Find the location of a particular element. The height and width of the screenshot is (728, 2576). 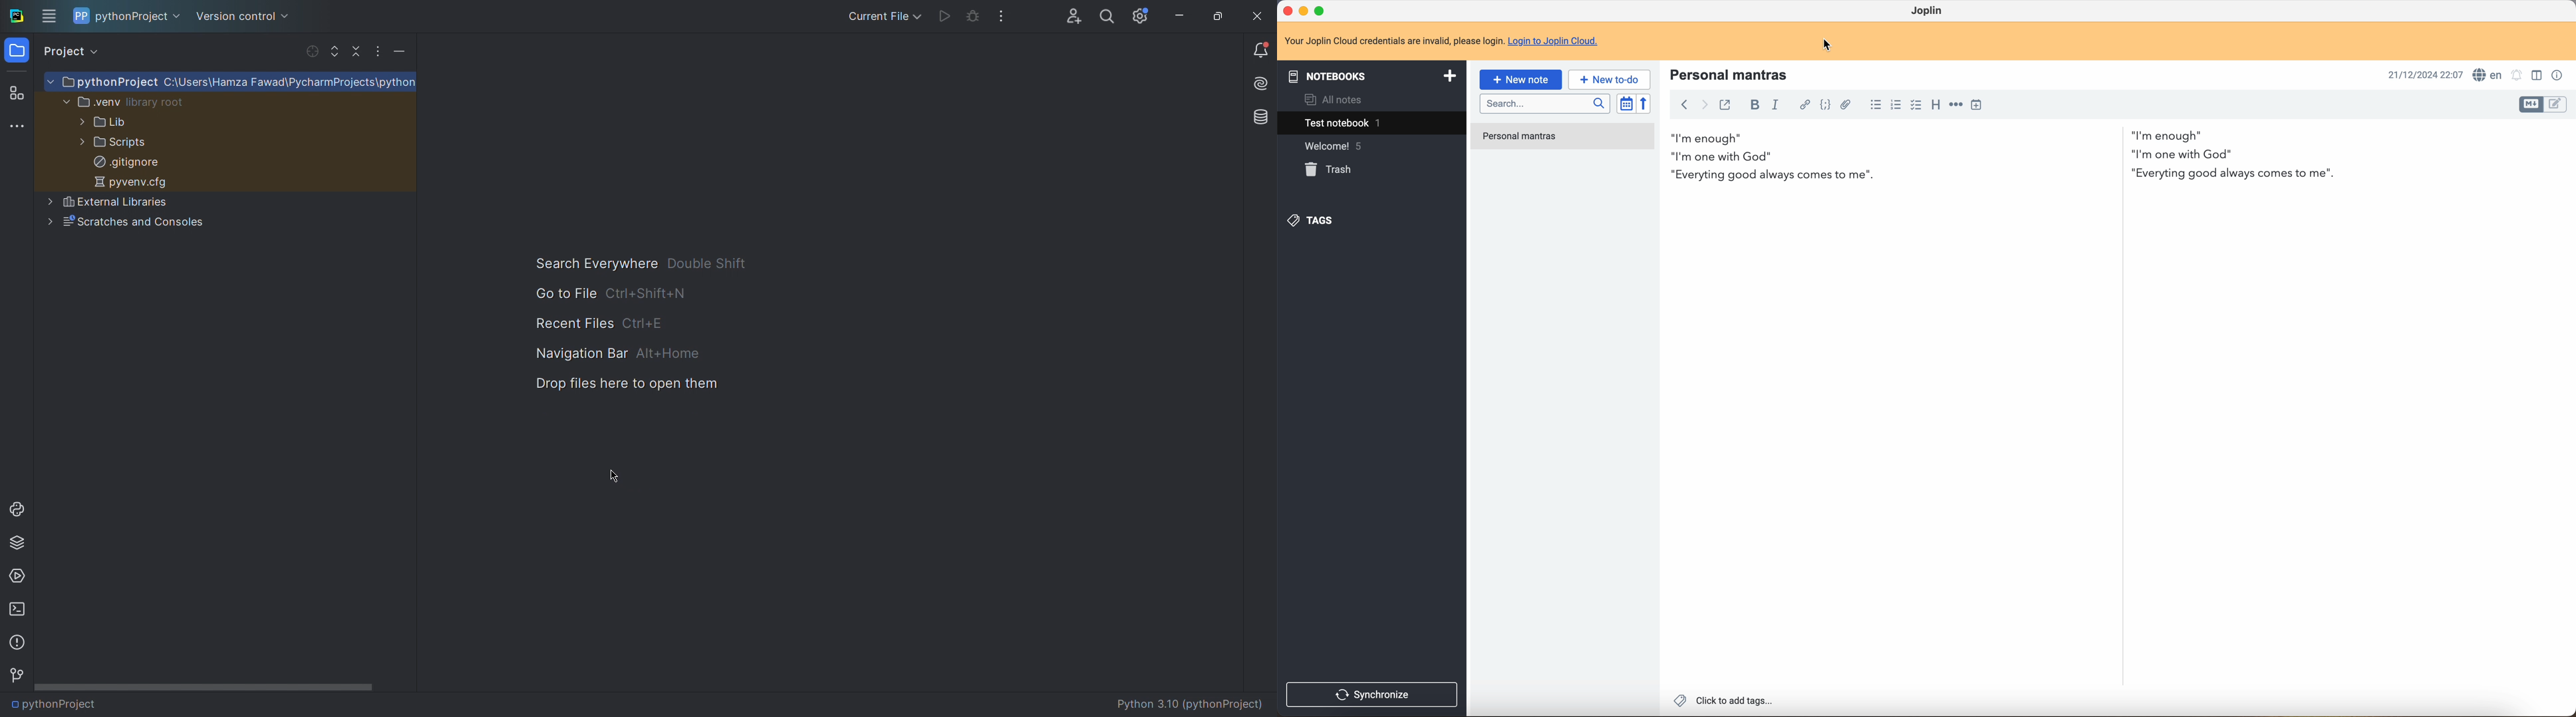

importing and exporting notes is located at coordinates (1549, 163).